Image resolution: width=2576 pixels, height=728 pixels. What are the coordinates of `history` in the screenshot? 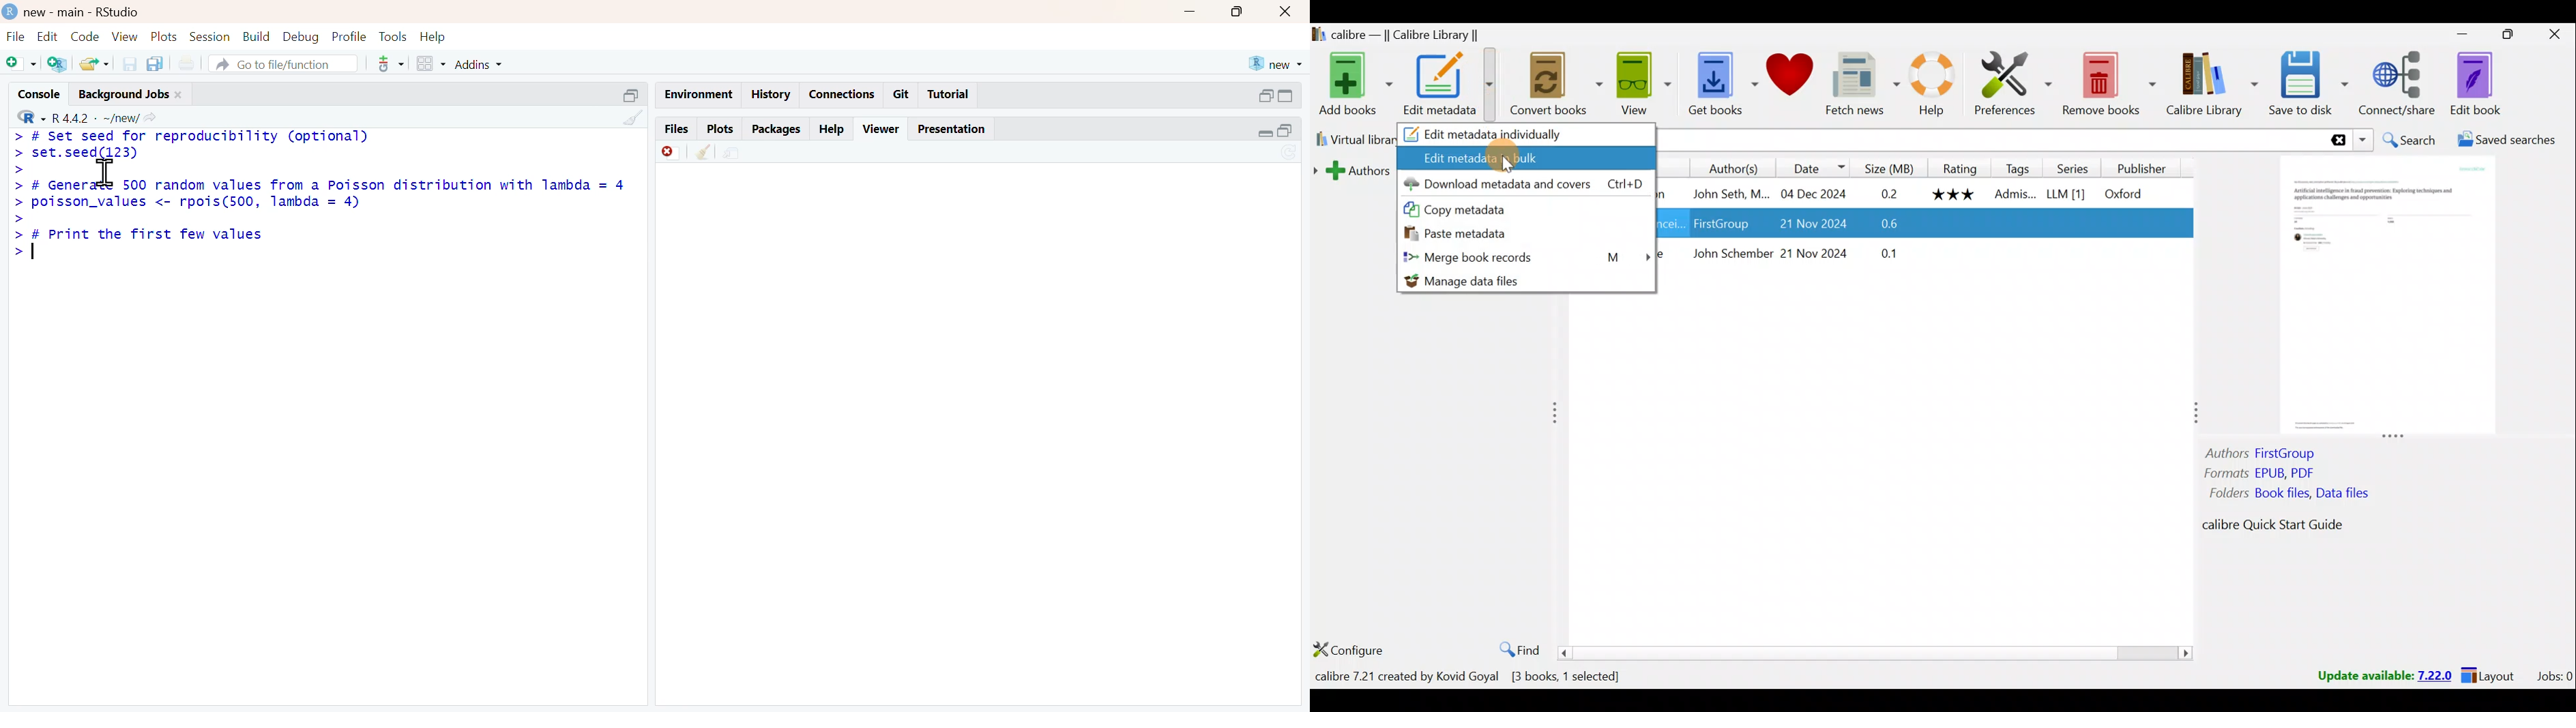 It's located at (772, 94).